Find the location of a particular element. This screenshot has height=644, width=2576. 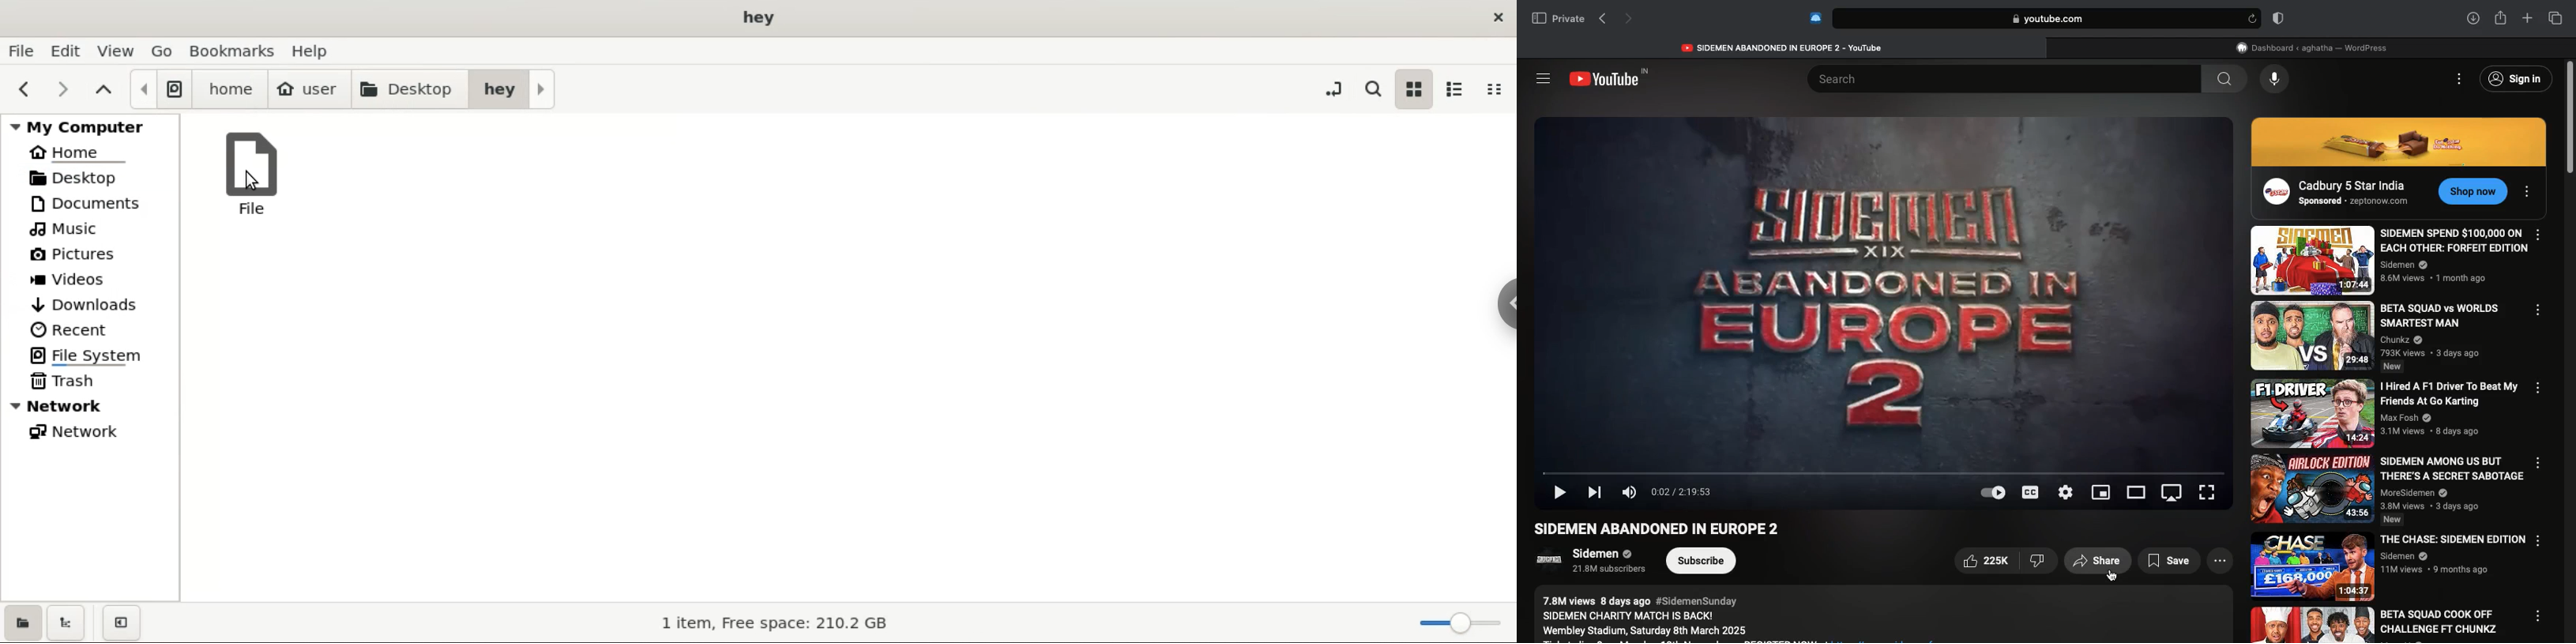

Youtube is located at coordinates (1784, 46).